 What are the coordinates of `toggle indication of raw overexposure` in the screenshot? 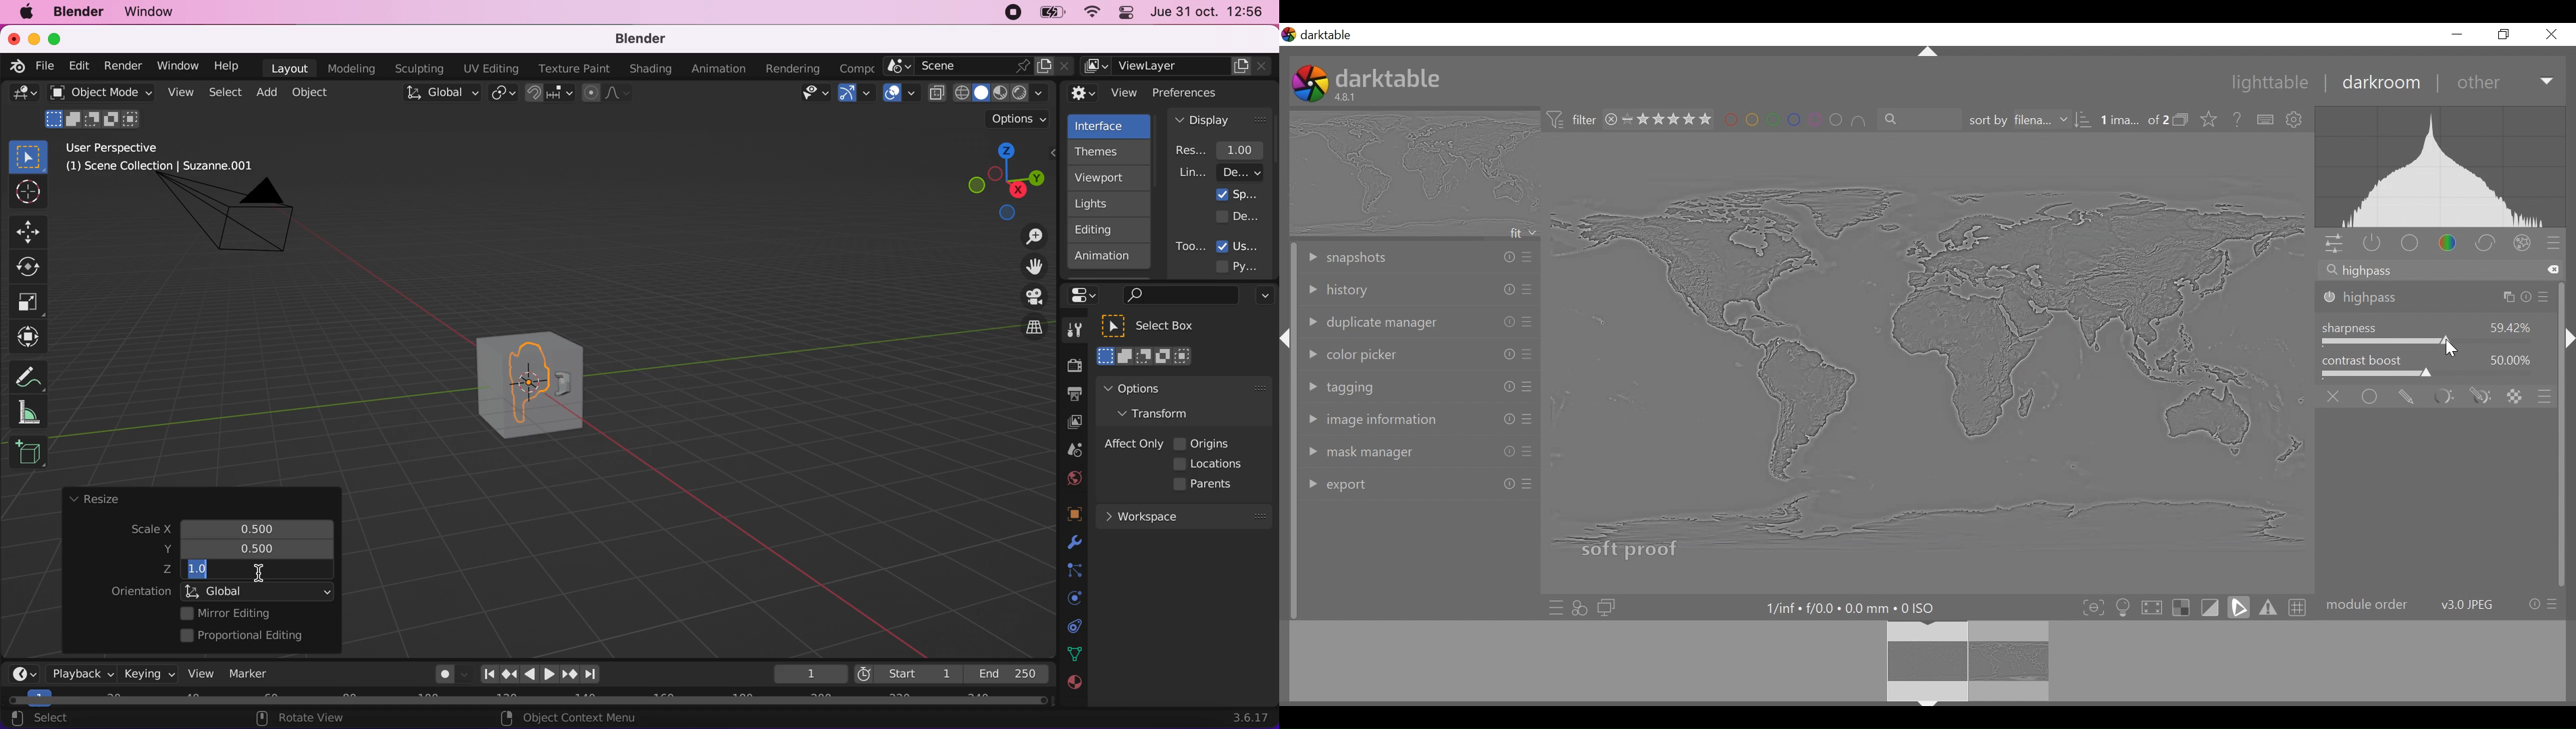 It's located at (2181, 606).